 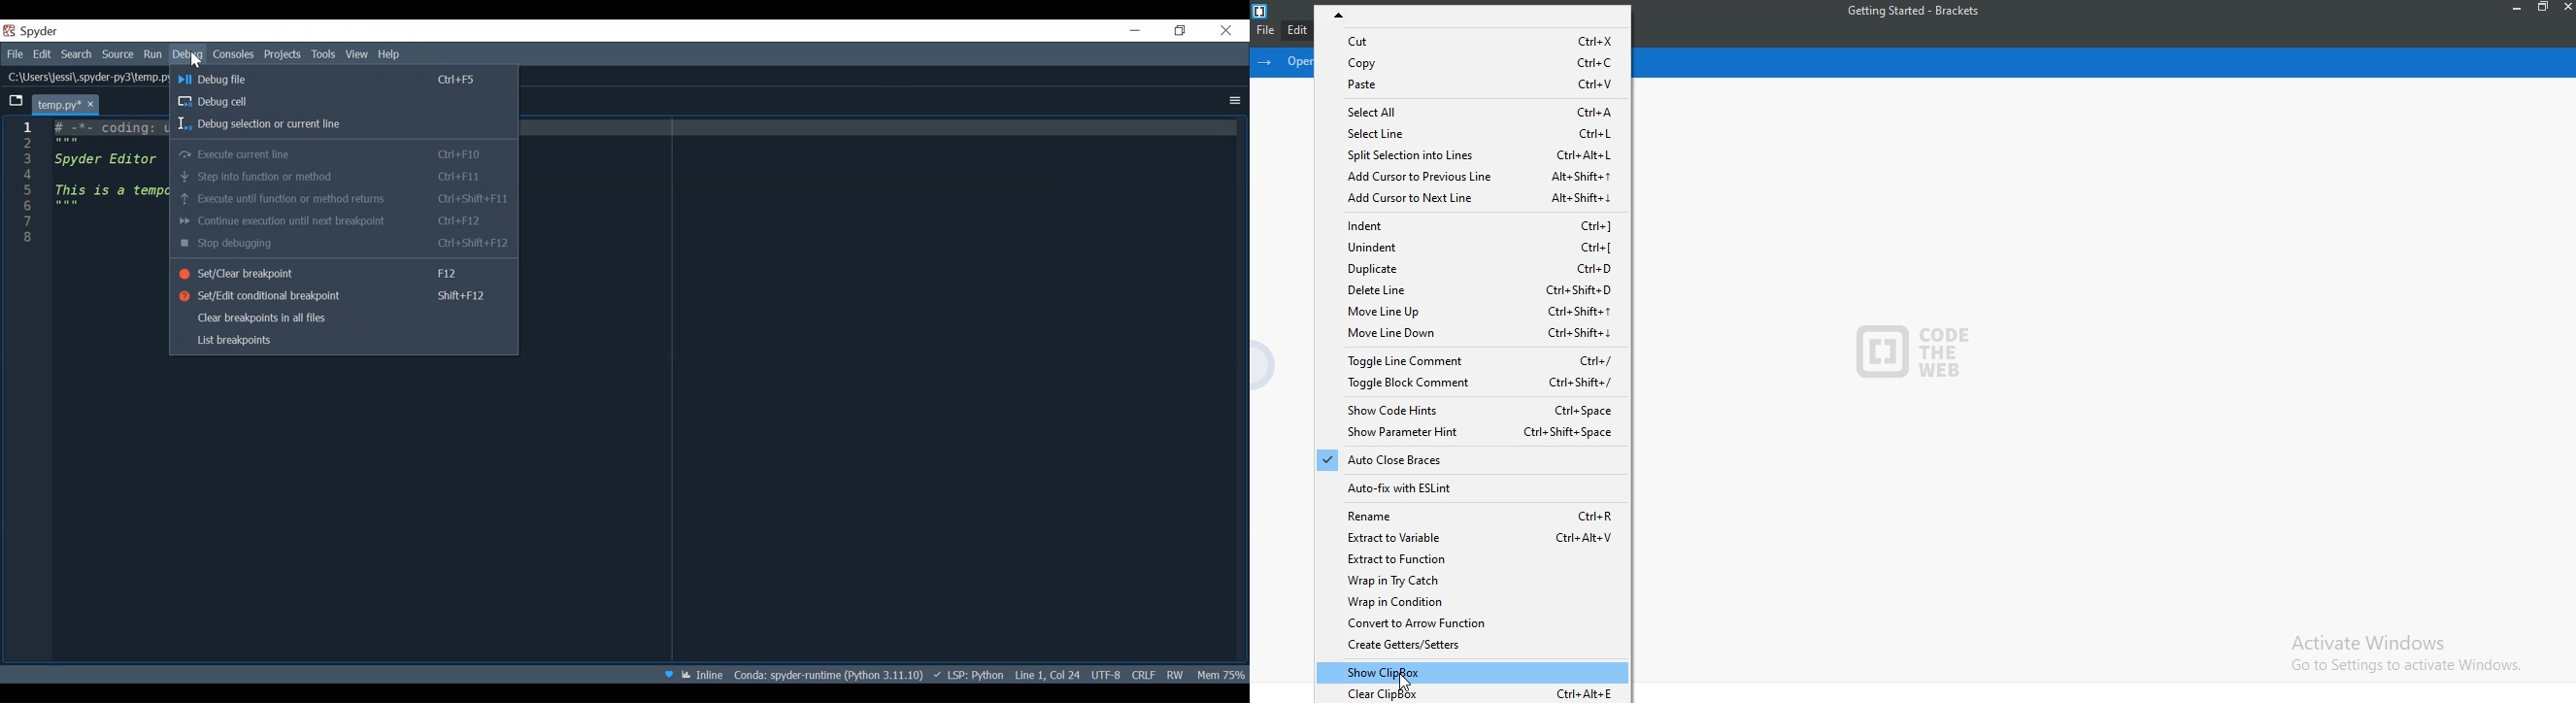 What do you see at coordinates (1470, 154) in the screenshot?
I see `Split selection into lines` at bounding box center [1470, 154].